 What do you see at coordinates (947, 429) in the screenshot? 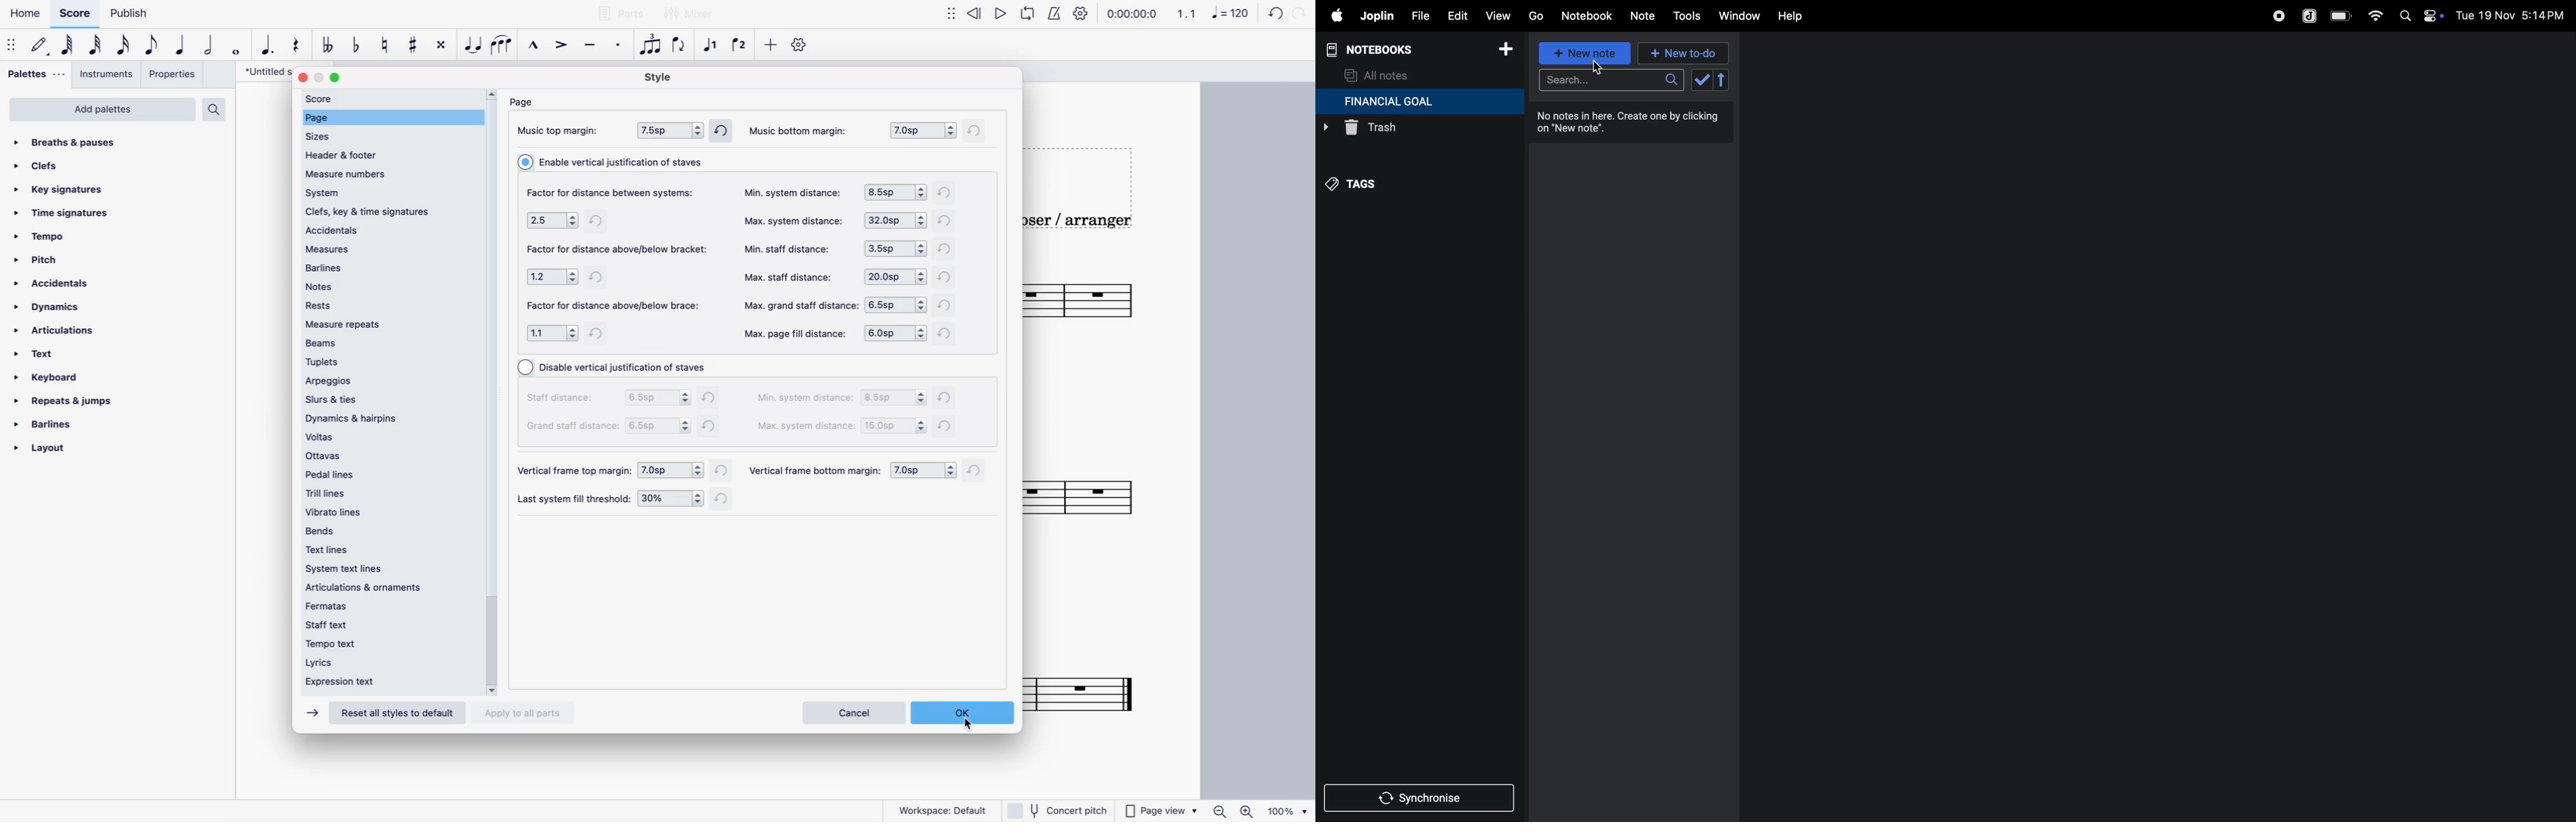
I see `refresh` at bounding box center [947, 429].